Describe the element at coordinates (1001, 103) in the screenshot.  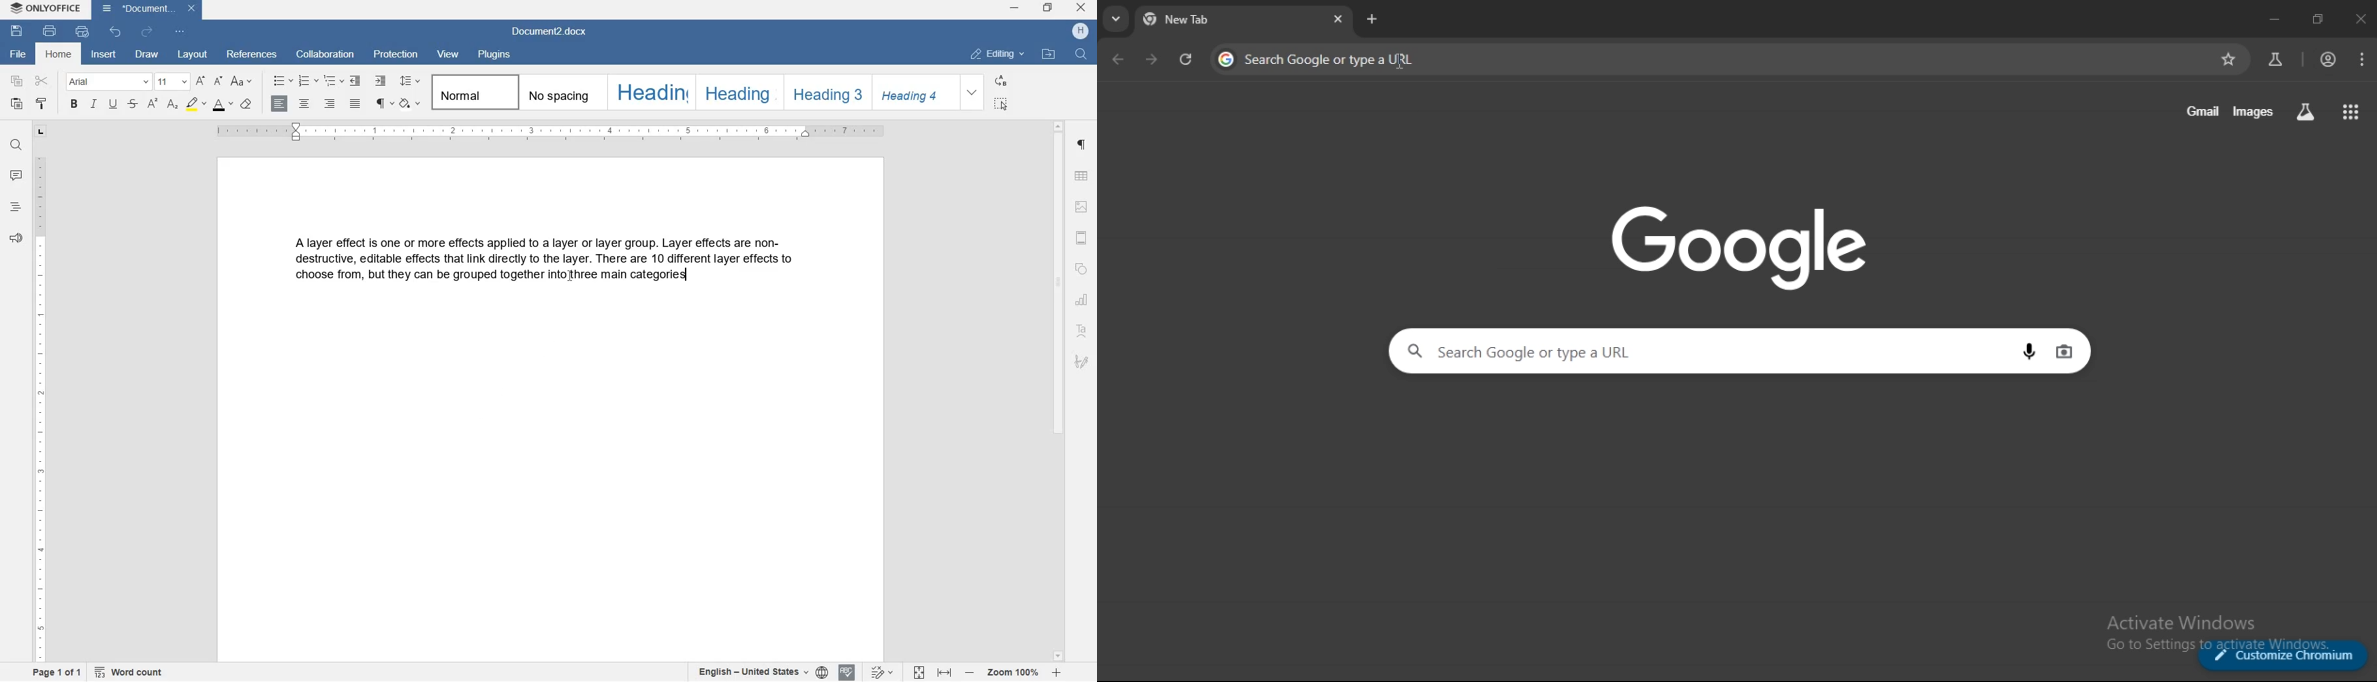
I see `select all ` at that location.